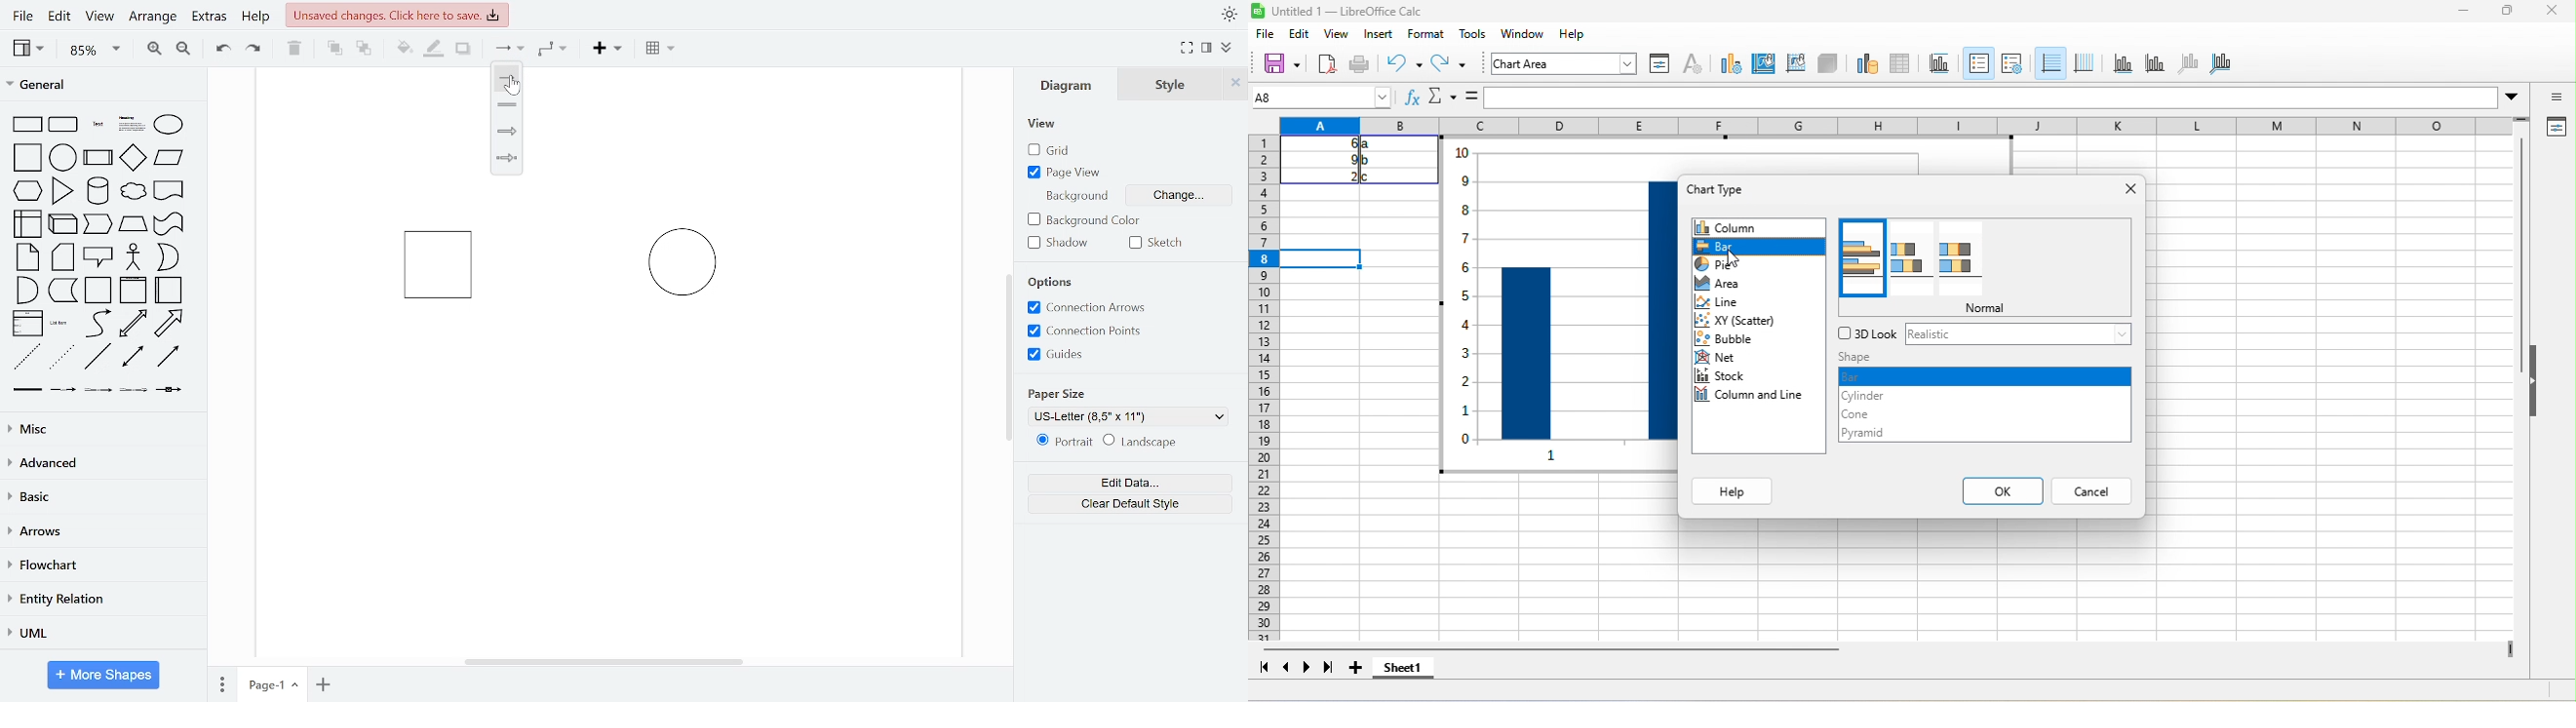  Describe the element at coordinates (2013, 64) in the screenshot. I see `titles` at that location.